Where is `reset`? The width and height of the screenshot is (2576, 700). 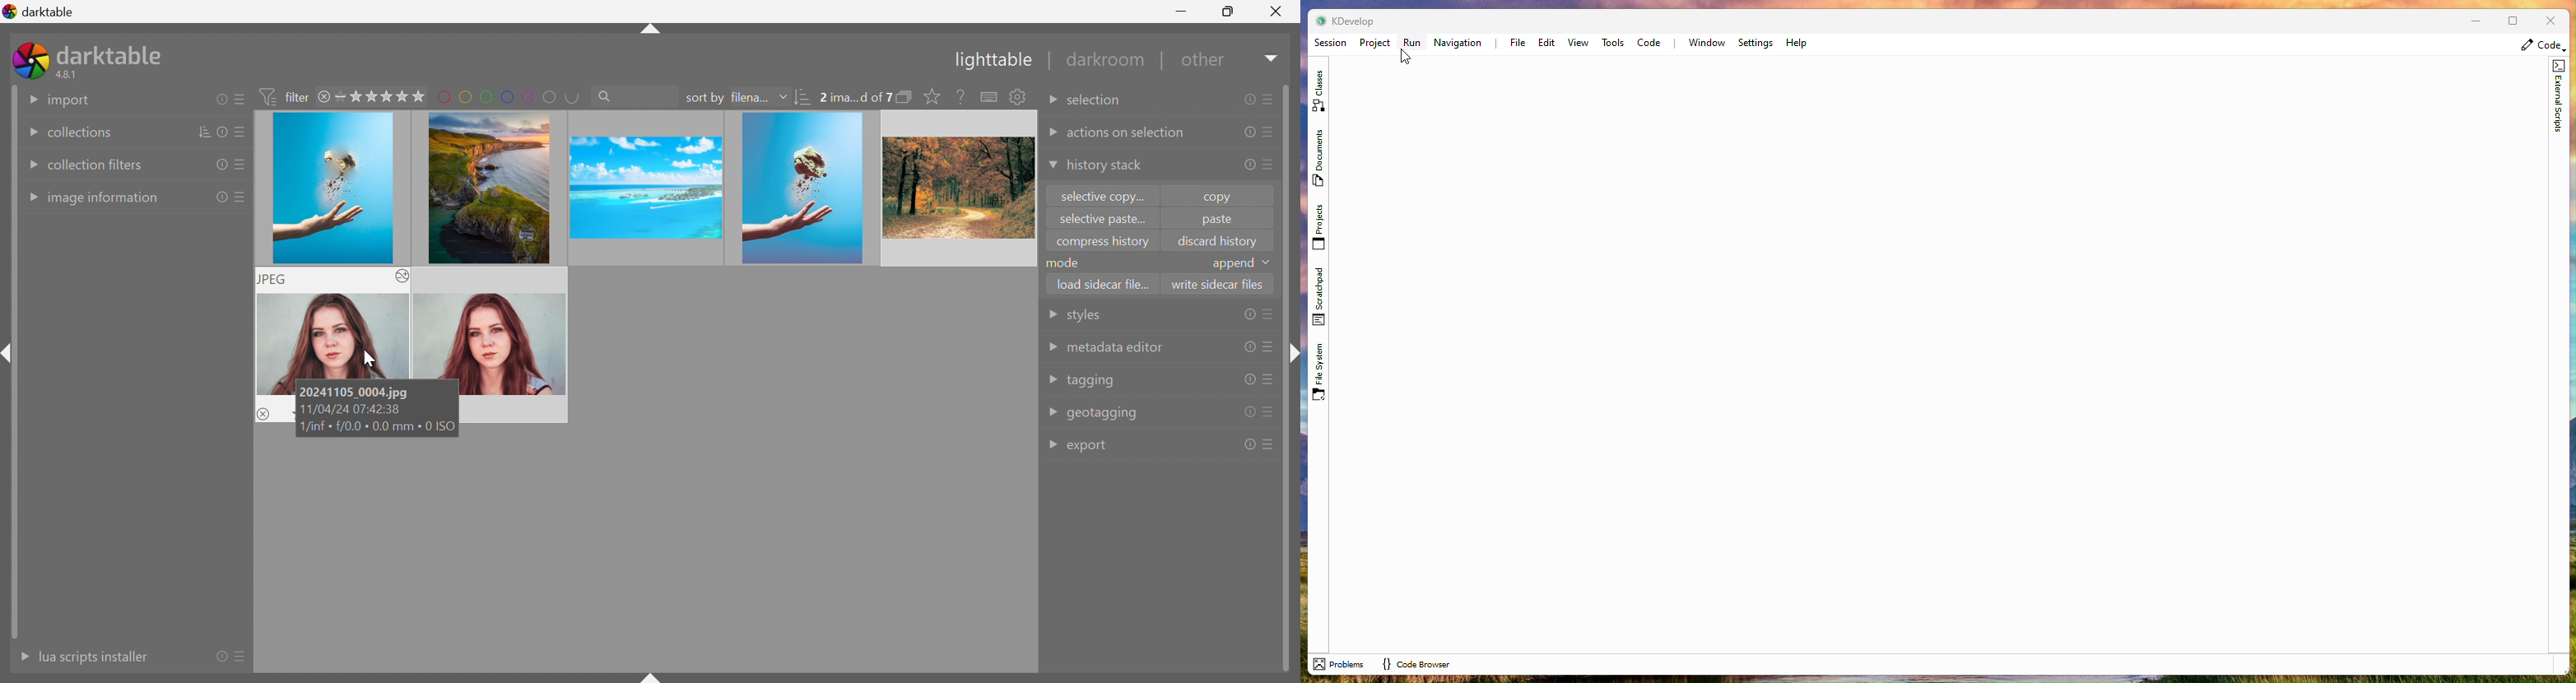 reset is located at coordinates (220, 99).